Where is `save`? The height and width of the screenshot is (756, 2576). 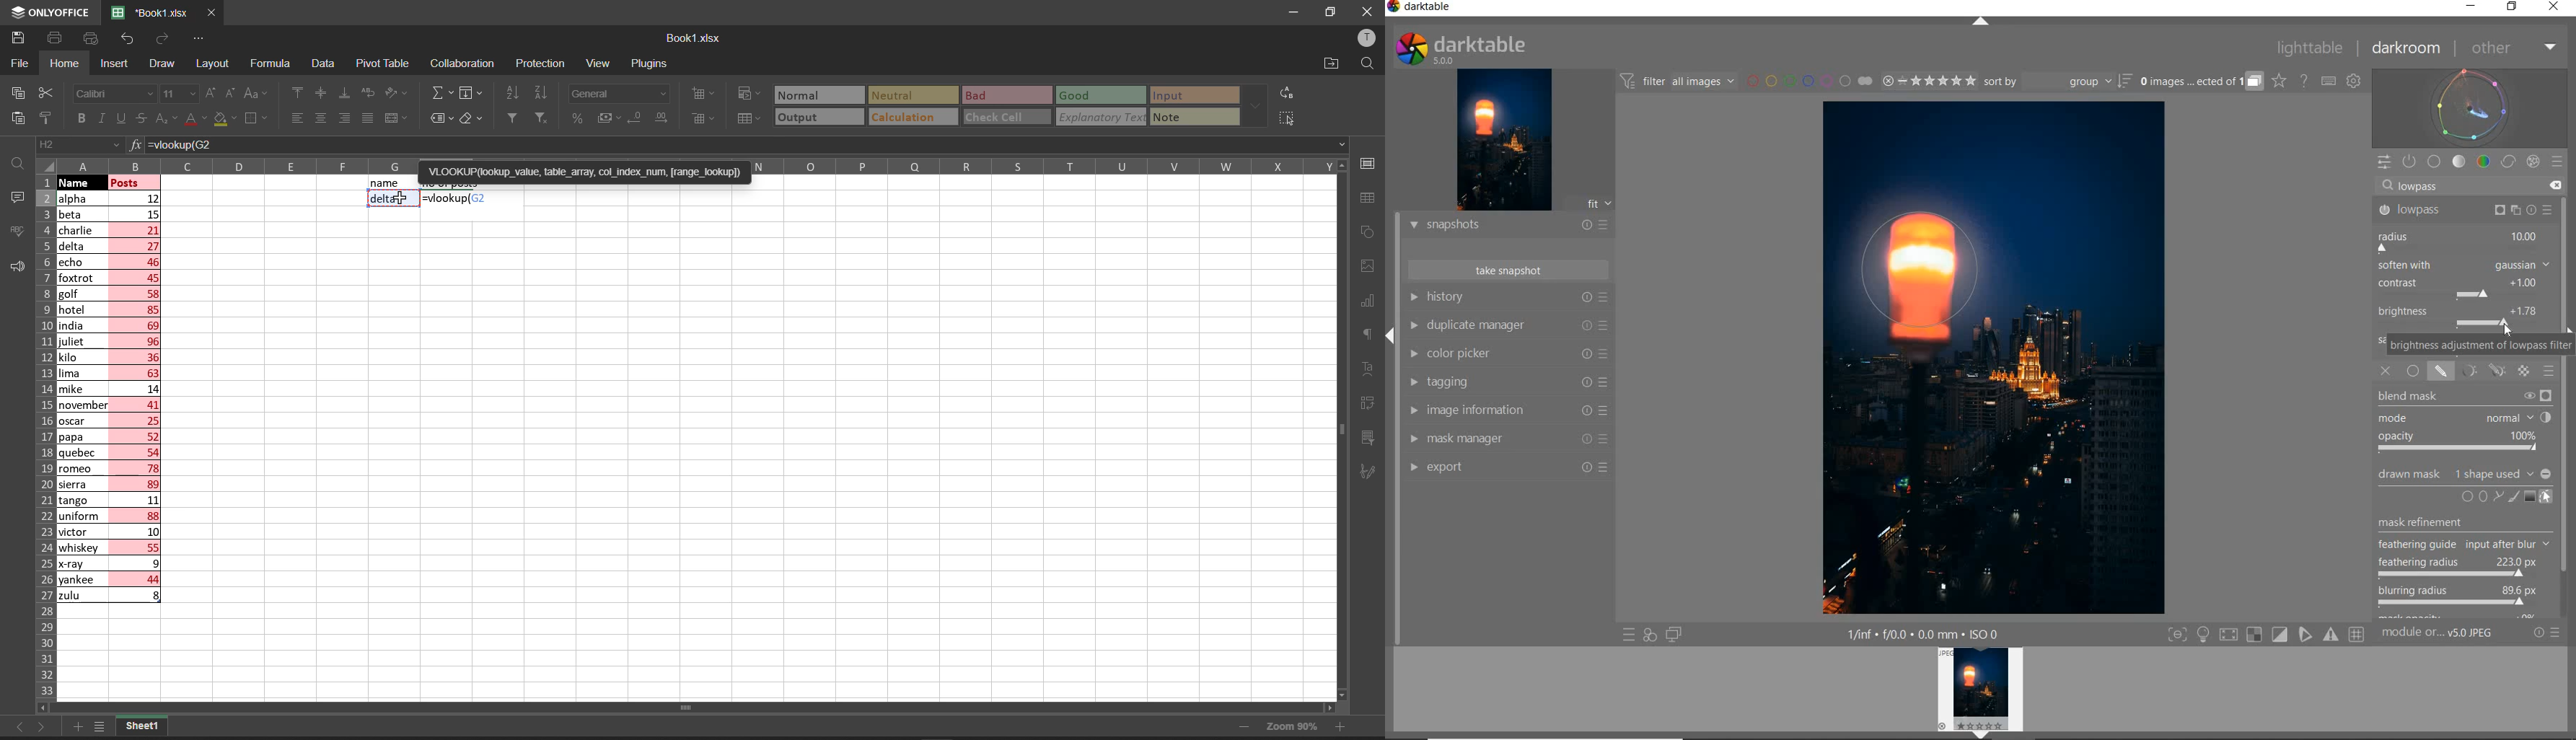
save is located at coordinates (17, 38).